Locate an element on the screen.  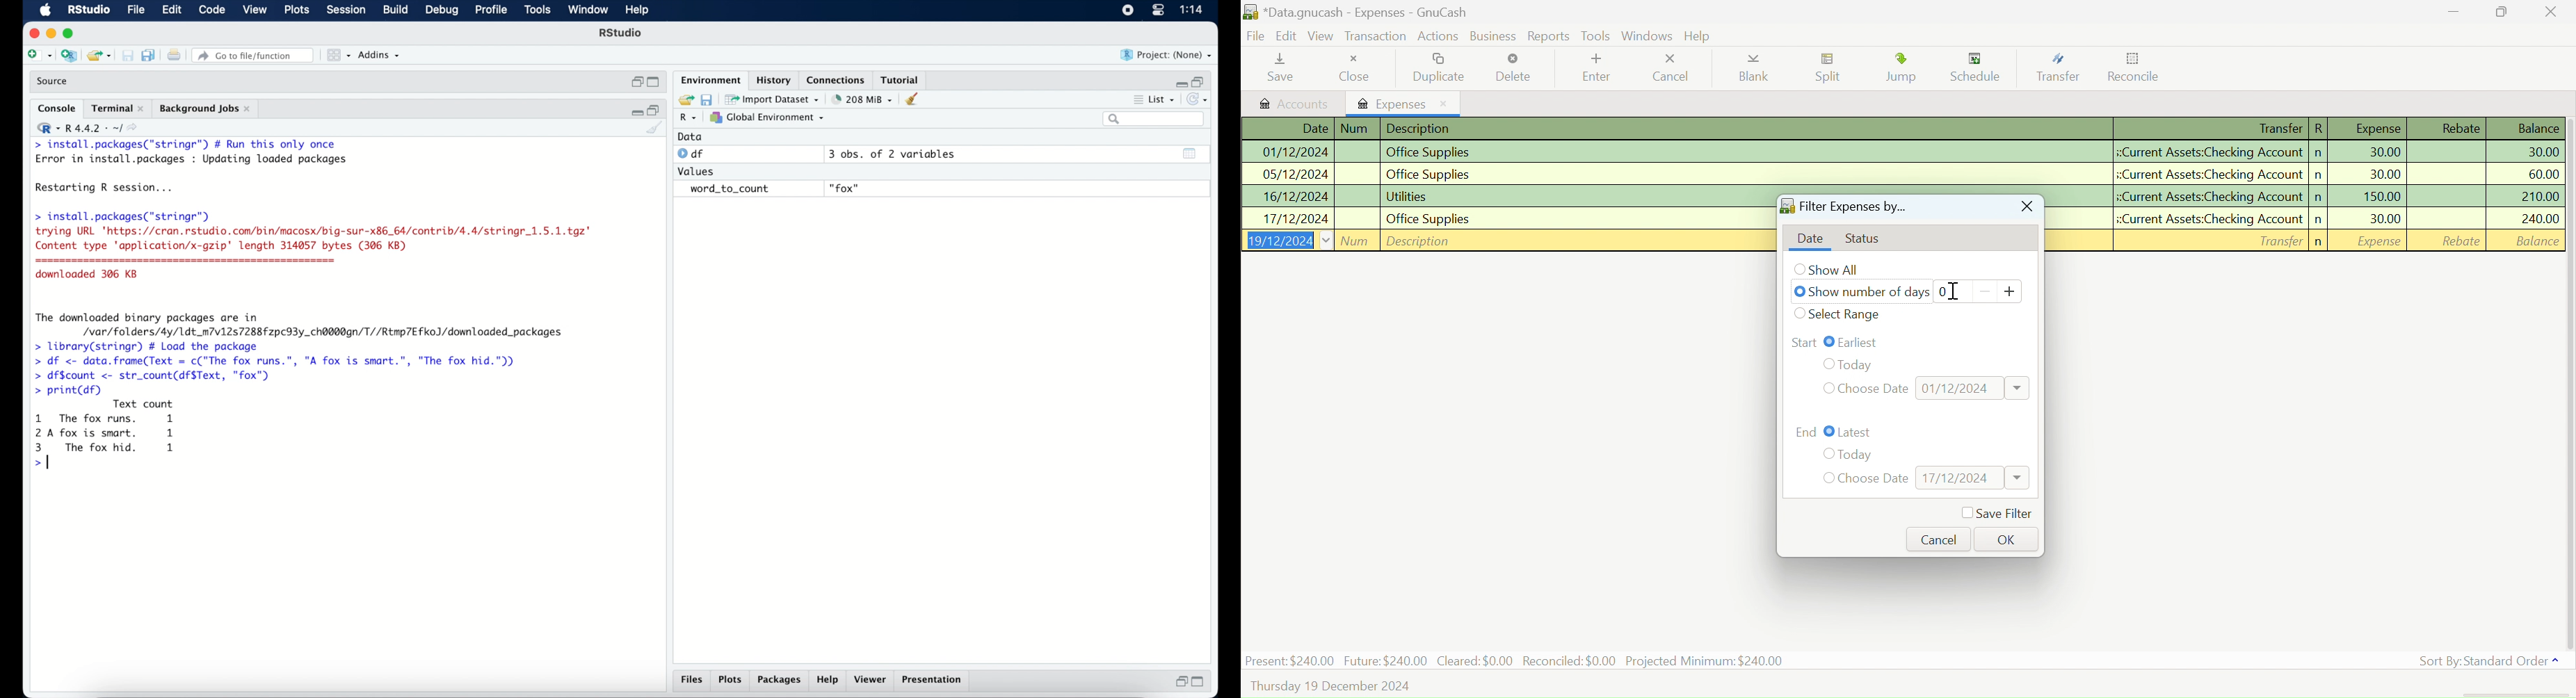
restore down is located at coordinates (636, 82).